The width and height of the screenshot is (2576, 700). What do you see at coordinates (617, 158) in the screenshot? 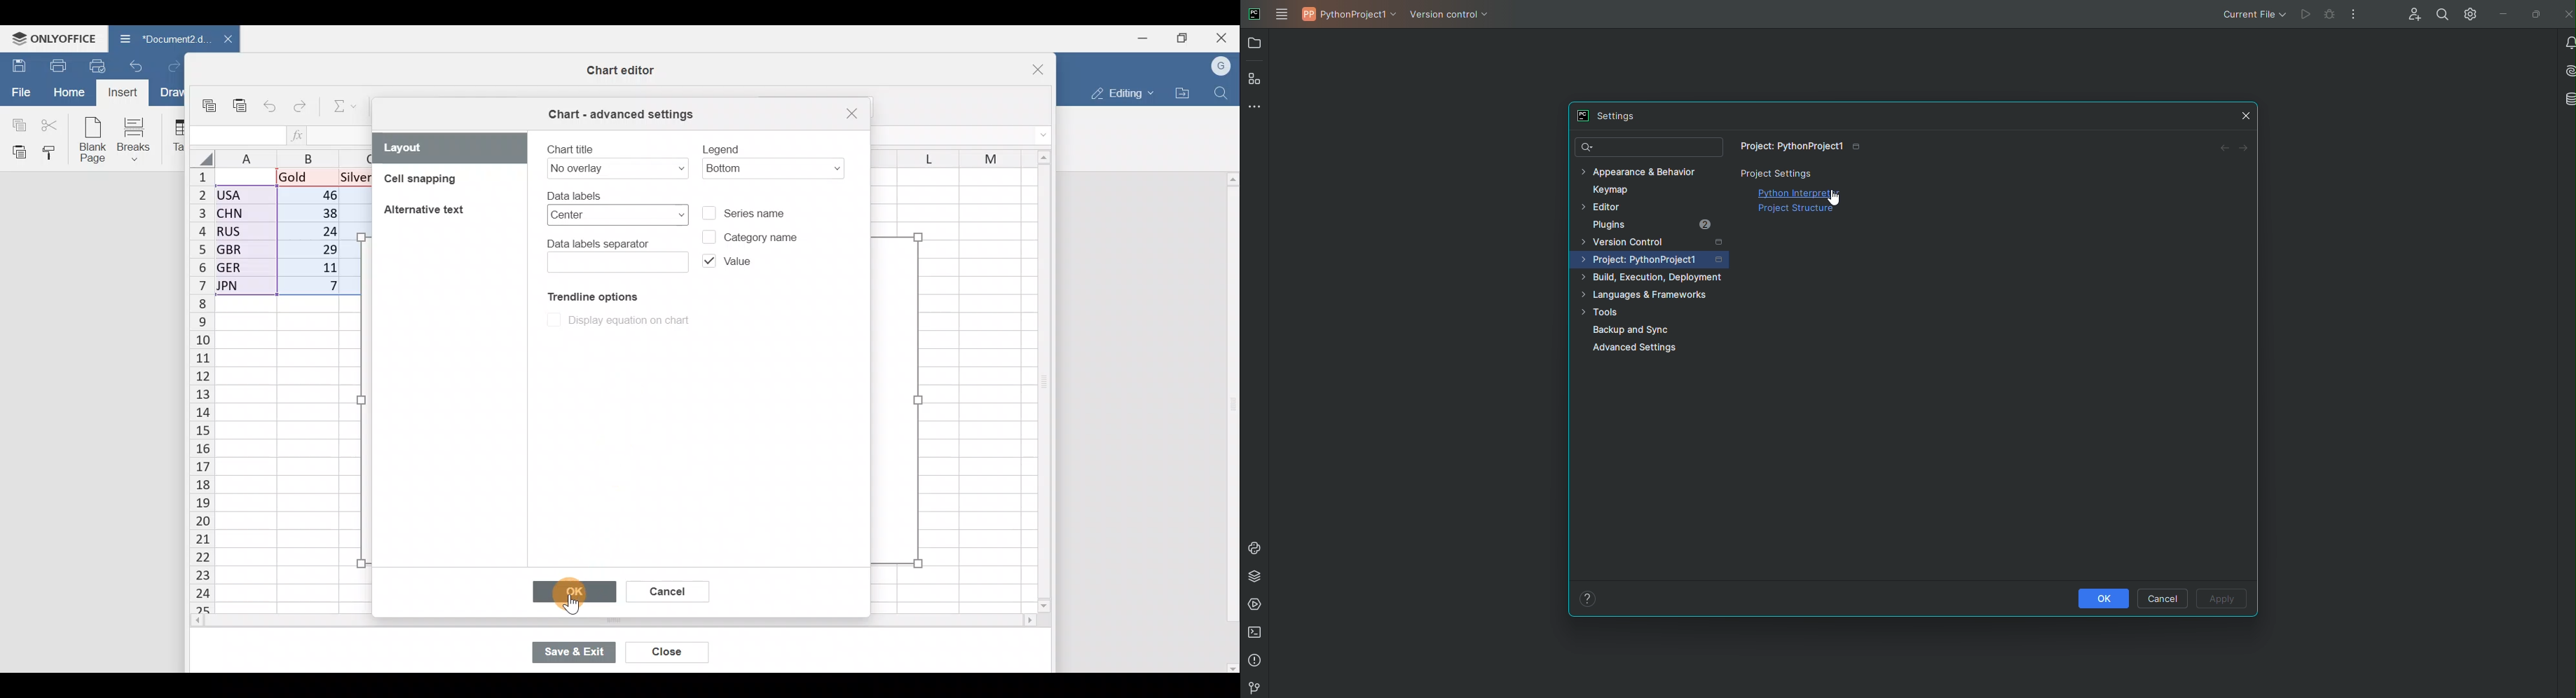
I see `Chart title` at bounding box center [617, 158].